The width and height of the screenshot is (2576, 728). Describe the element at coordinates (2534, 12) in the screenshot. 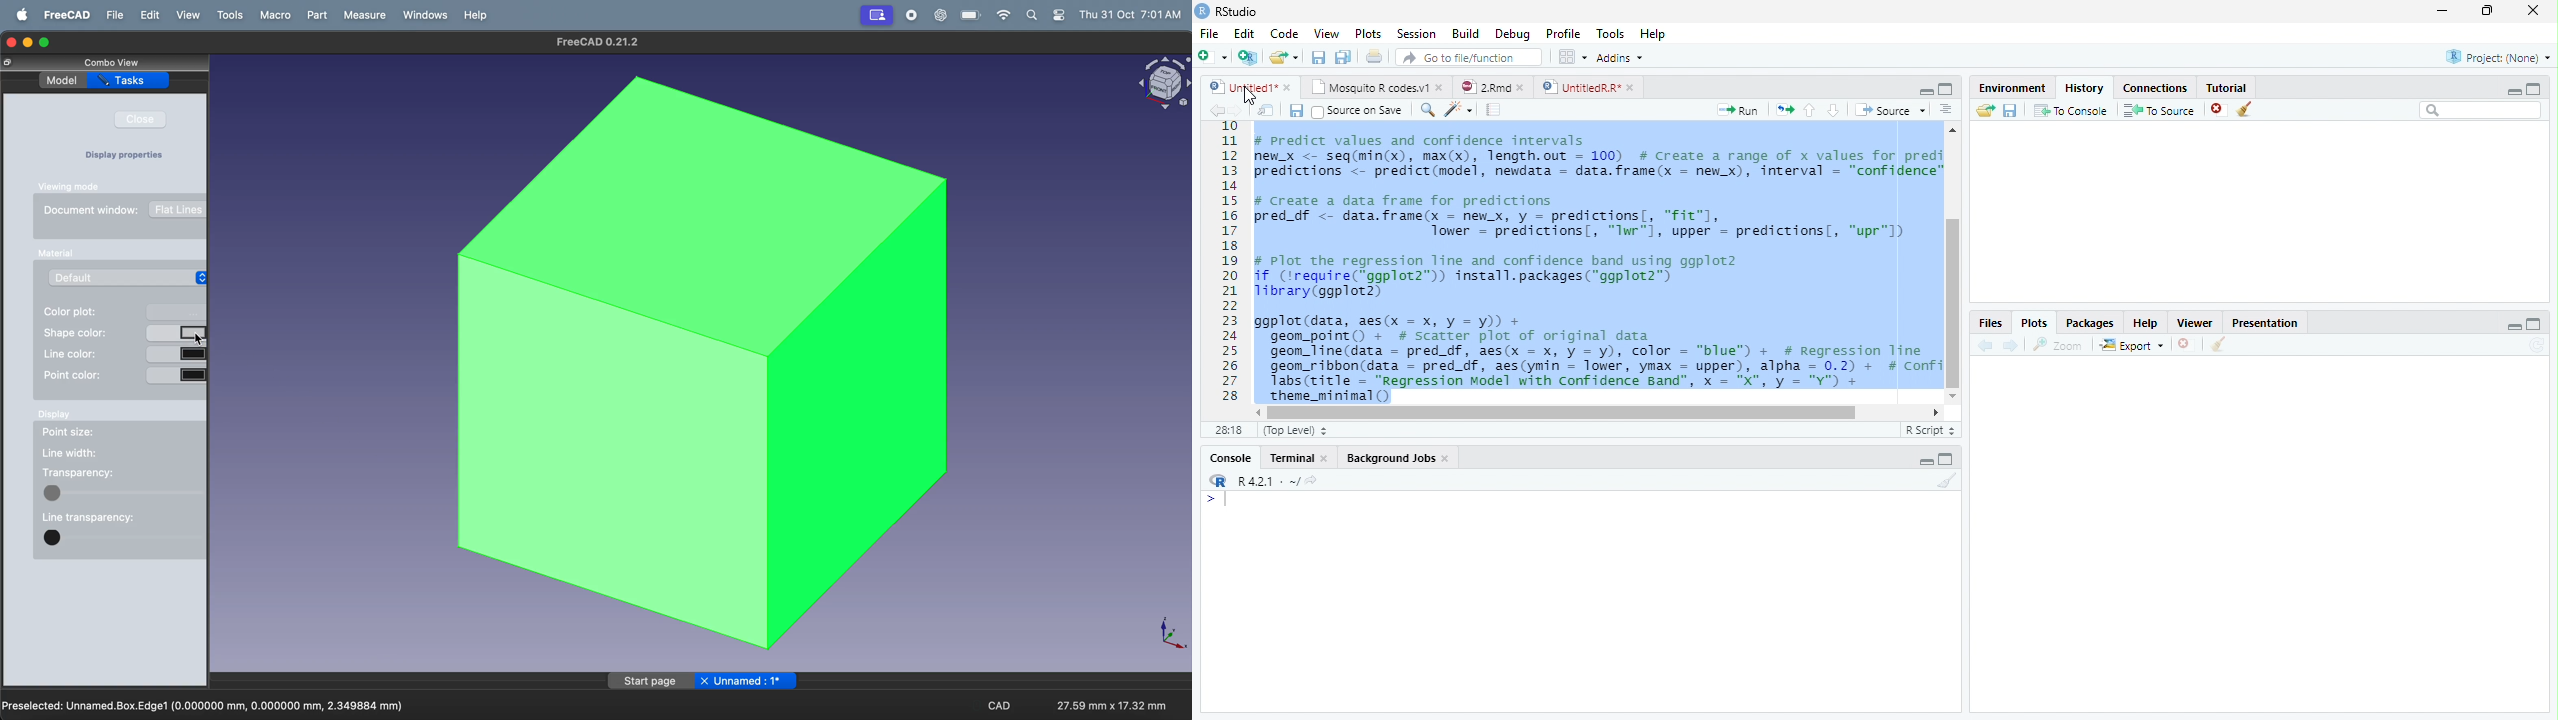

I see `Close ` at that location.